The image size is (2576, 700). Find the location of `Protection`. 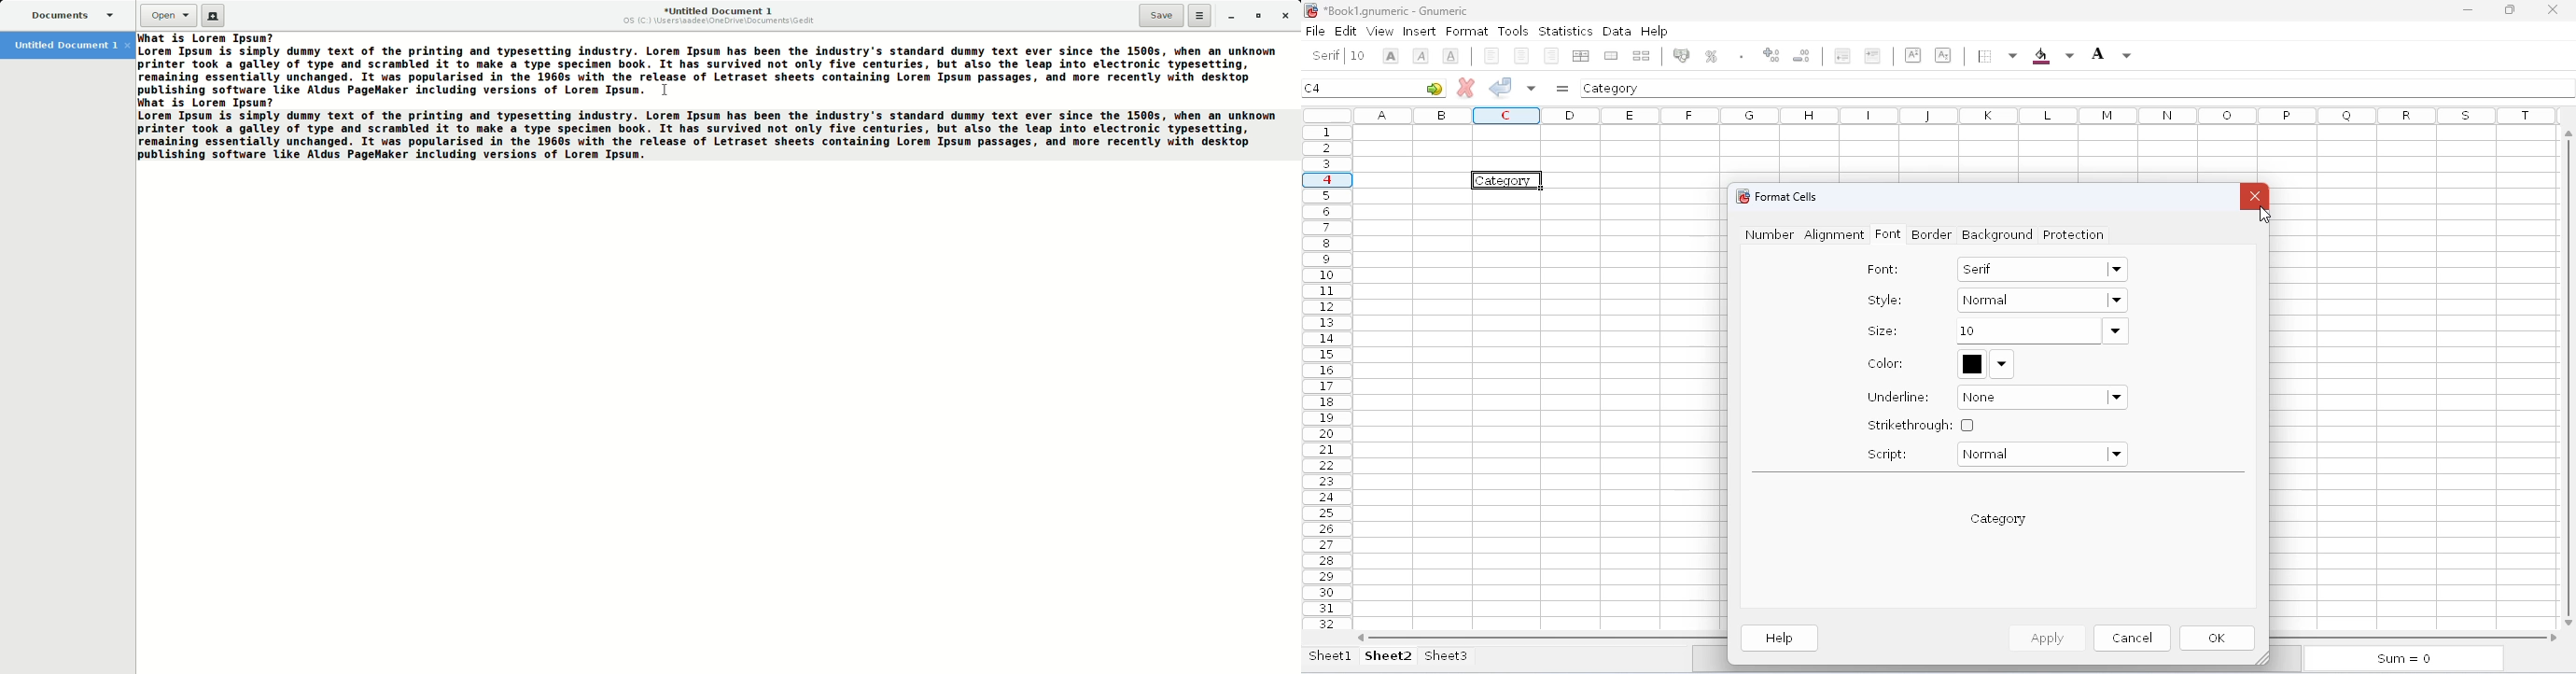

Protection is located at coordinates (2075, 236).